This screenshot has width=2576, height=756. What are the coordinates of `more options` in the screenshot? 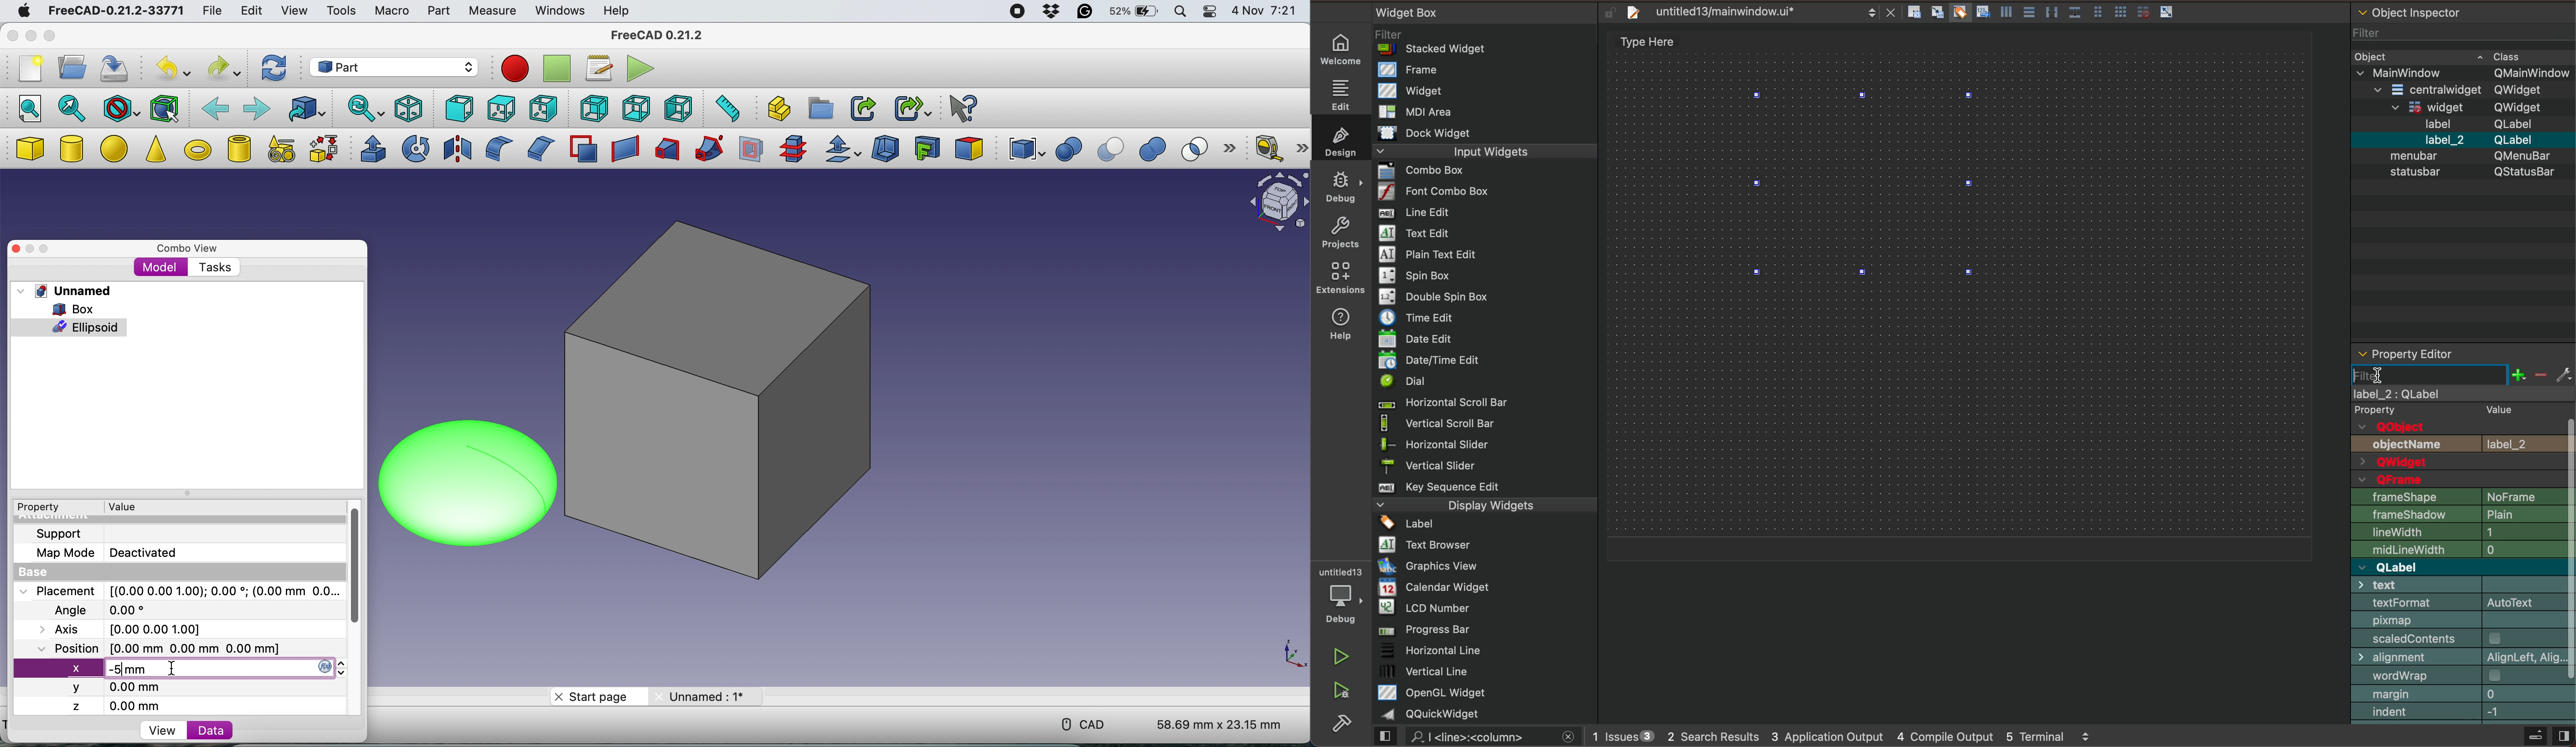 It's located at (1234, 150).